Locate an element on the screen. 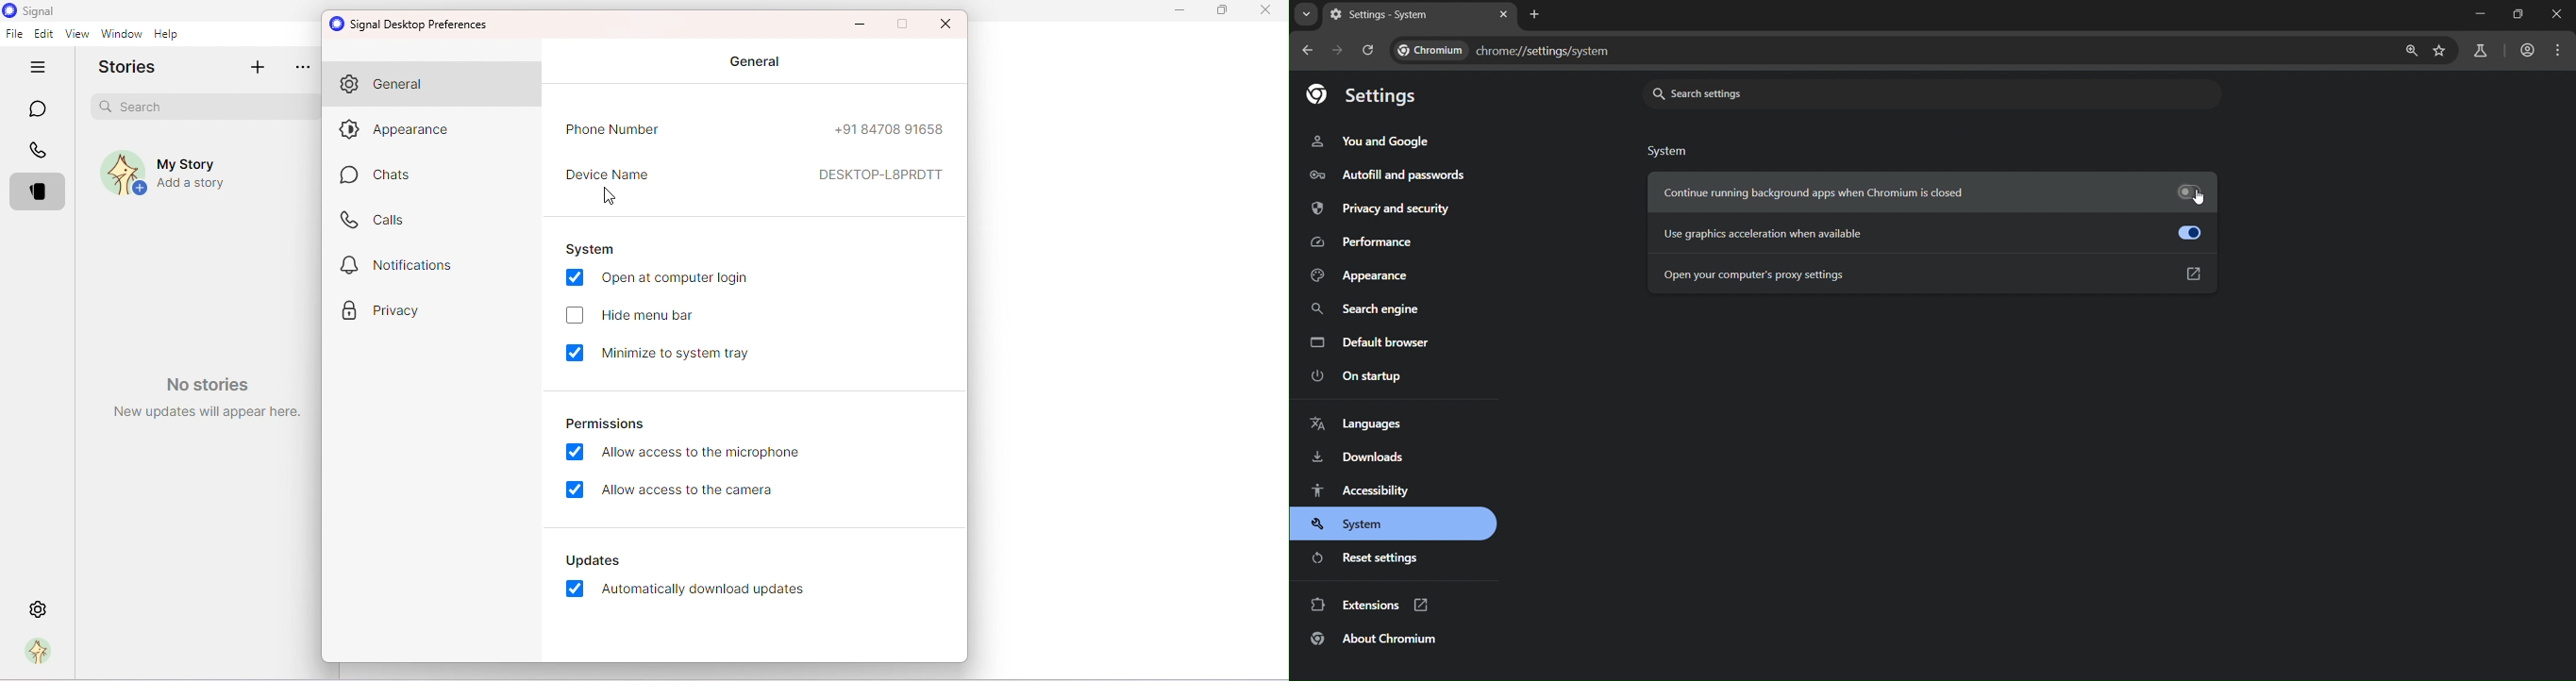 The height and width of the screenshot is (700, 2576). extensions is located at coordinates (1371, 604).